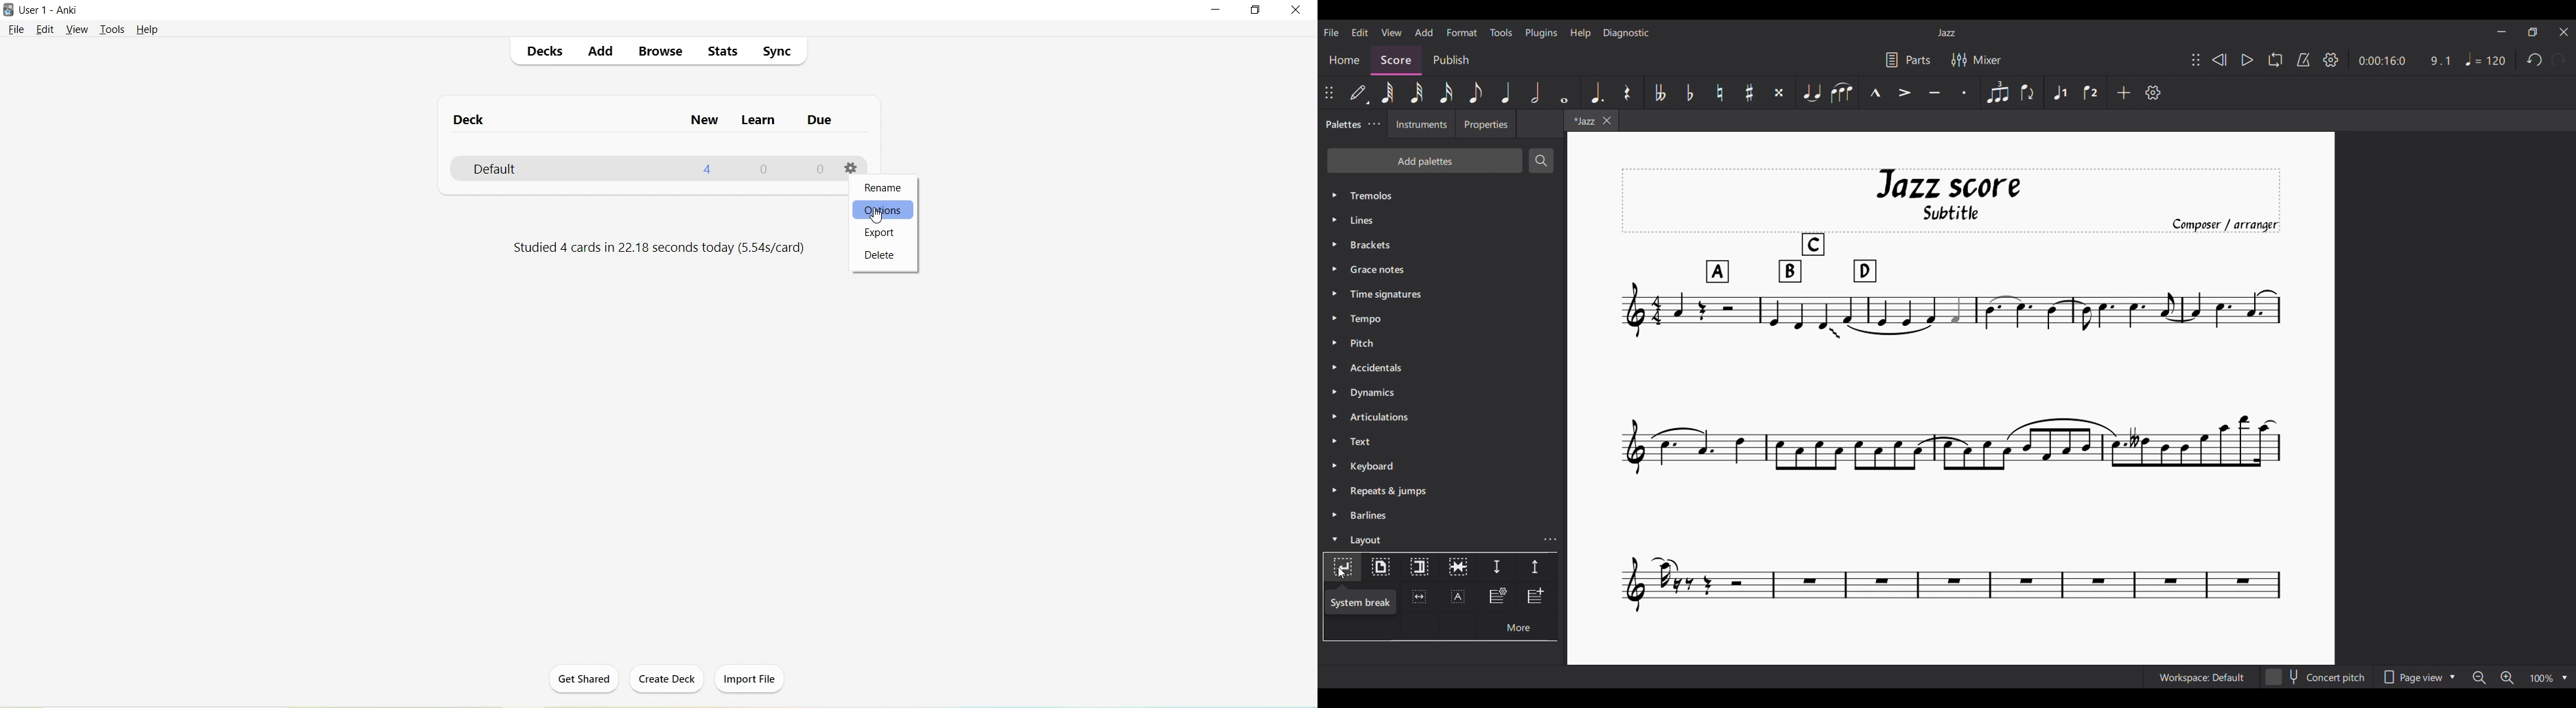 The height and width of the screenshot is (728, 2576). I want to click on Insert text frame, so click(1458, 597).